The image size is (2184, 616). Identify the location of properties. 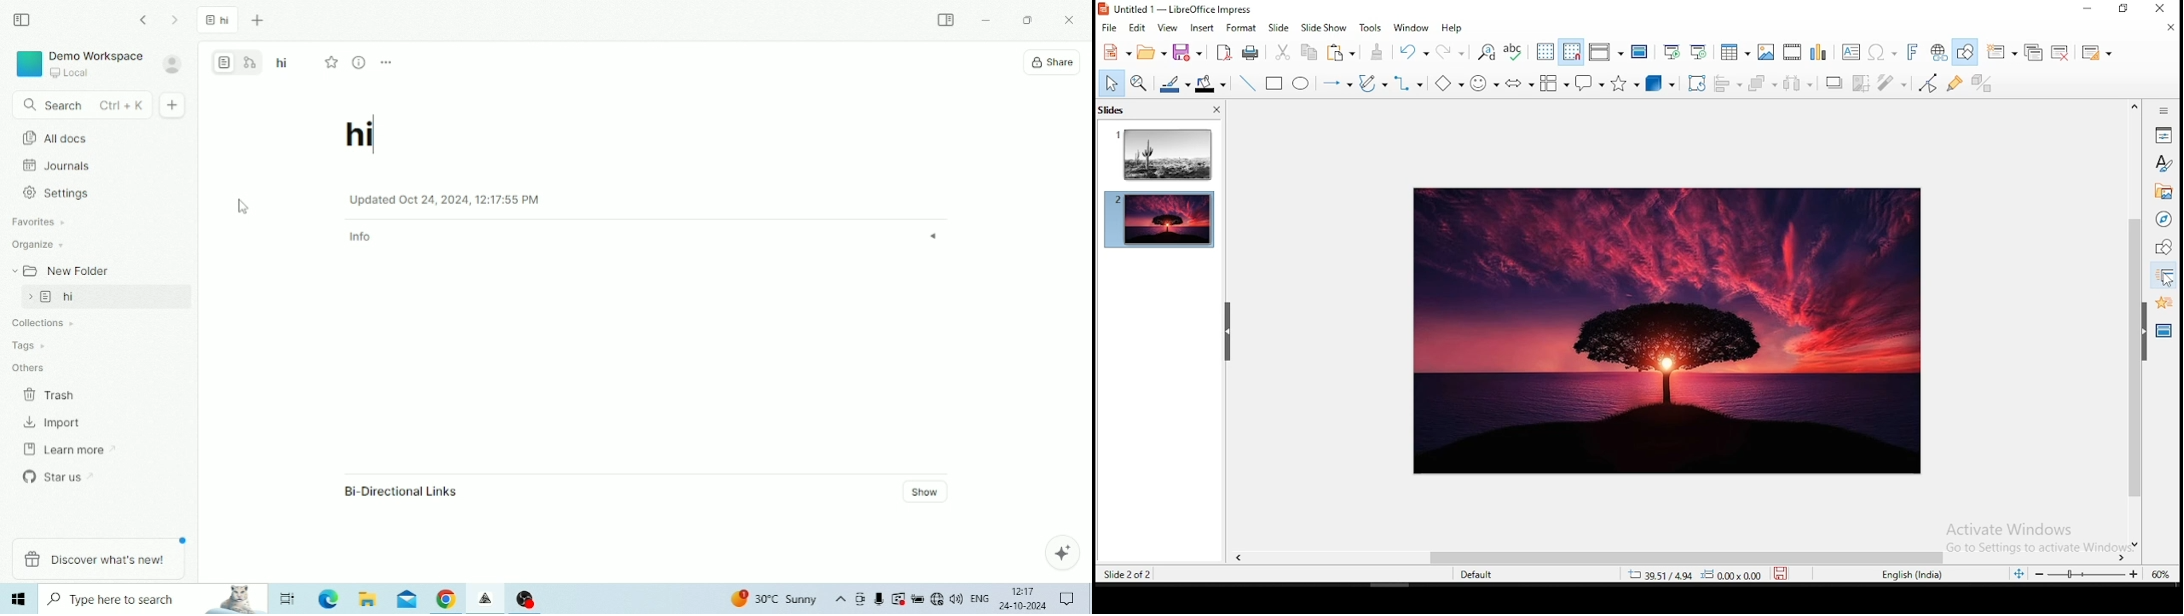
(2162, 136).